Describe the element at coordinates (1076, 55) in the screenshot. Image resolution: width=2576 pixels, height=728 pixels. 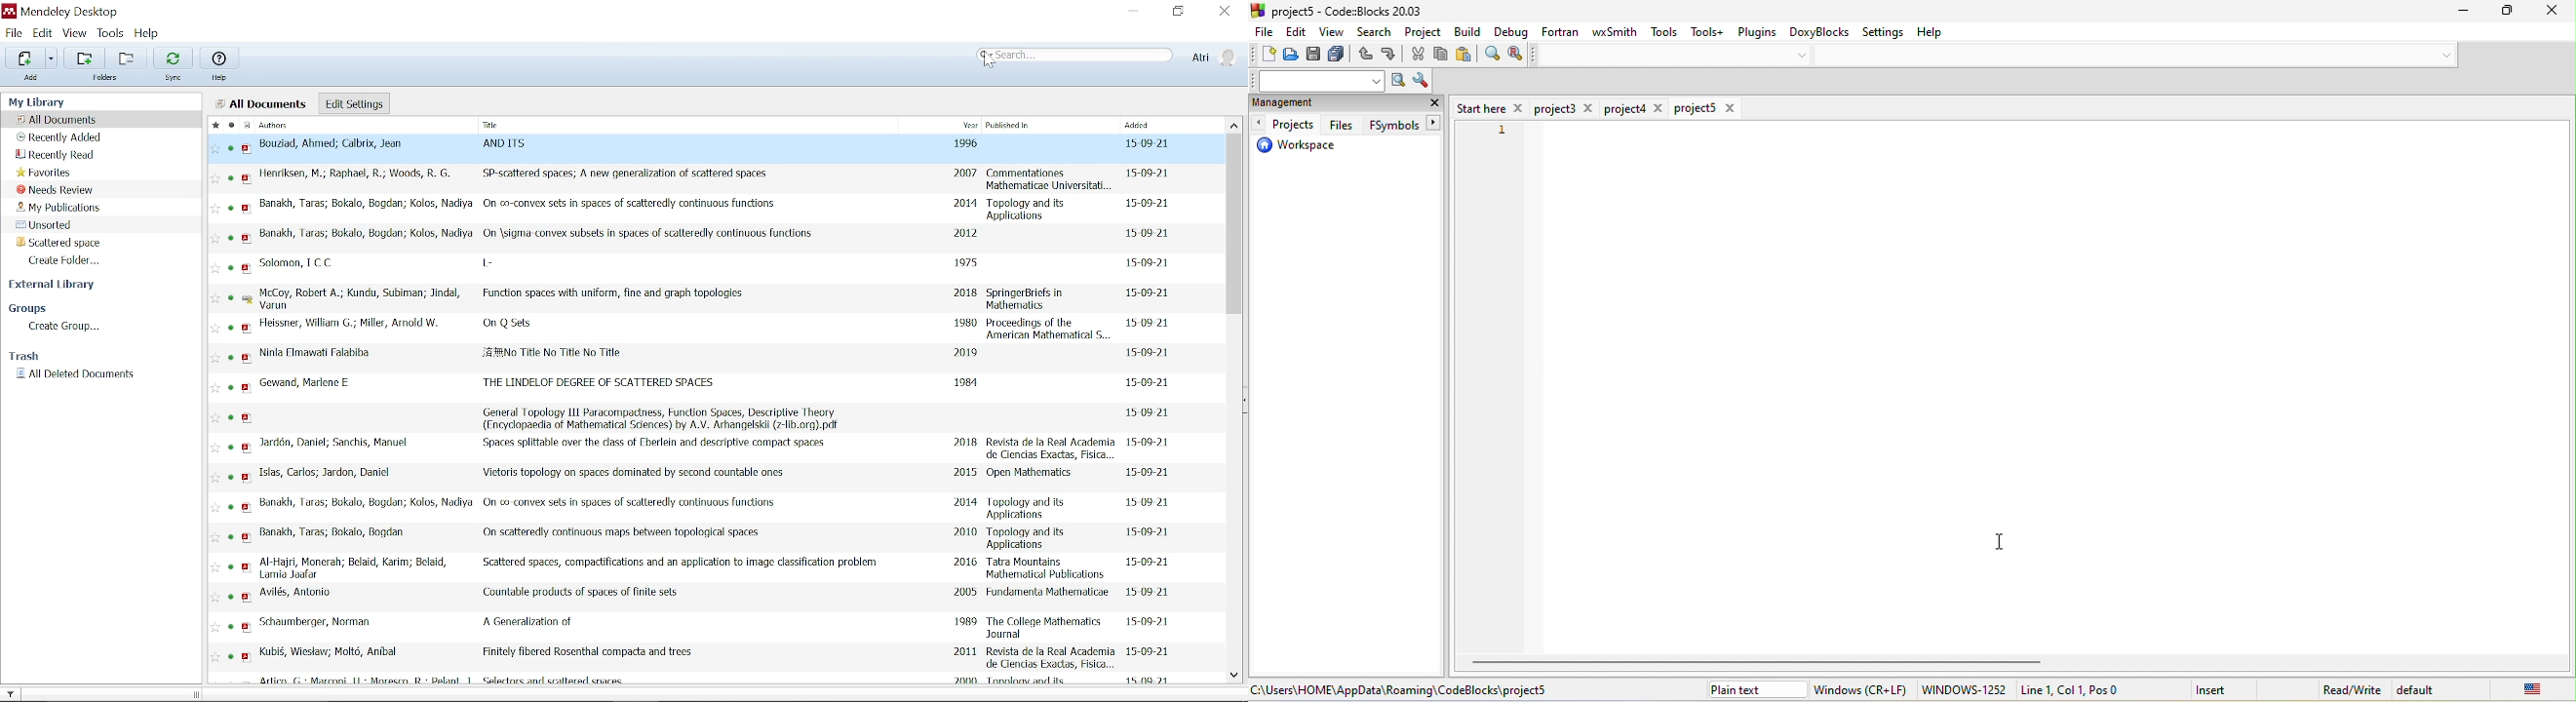
I see `Search` at that location.